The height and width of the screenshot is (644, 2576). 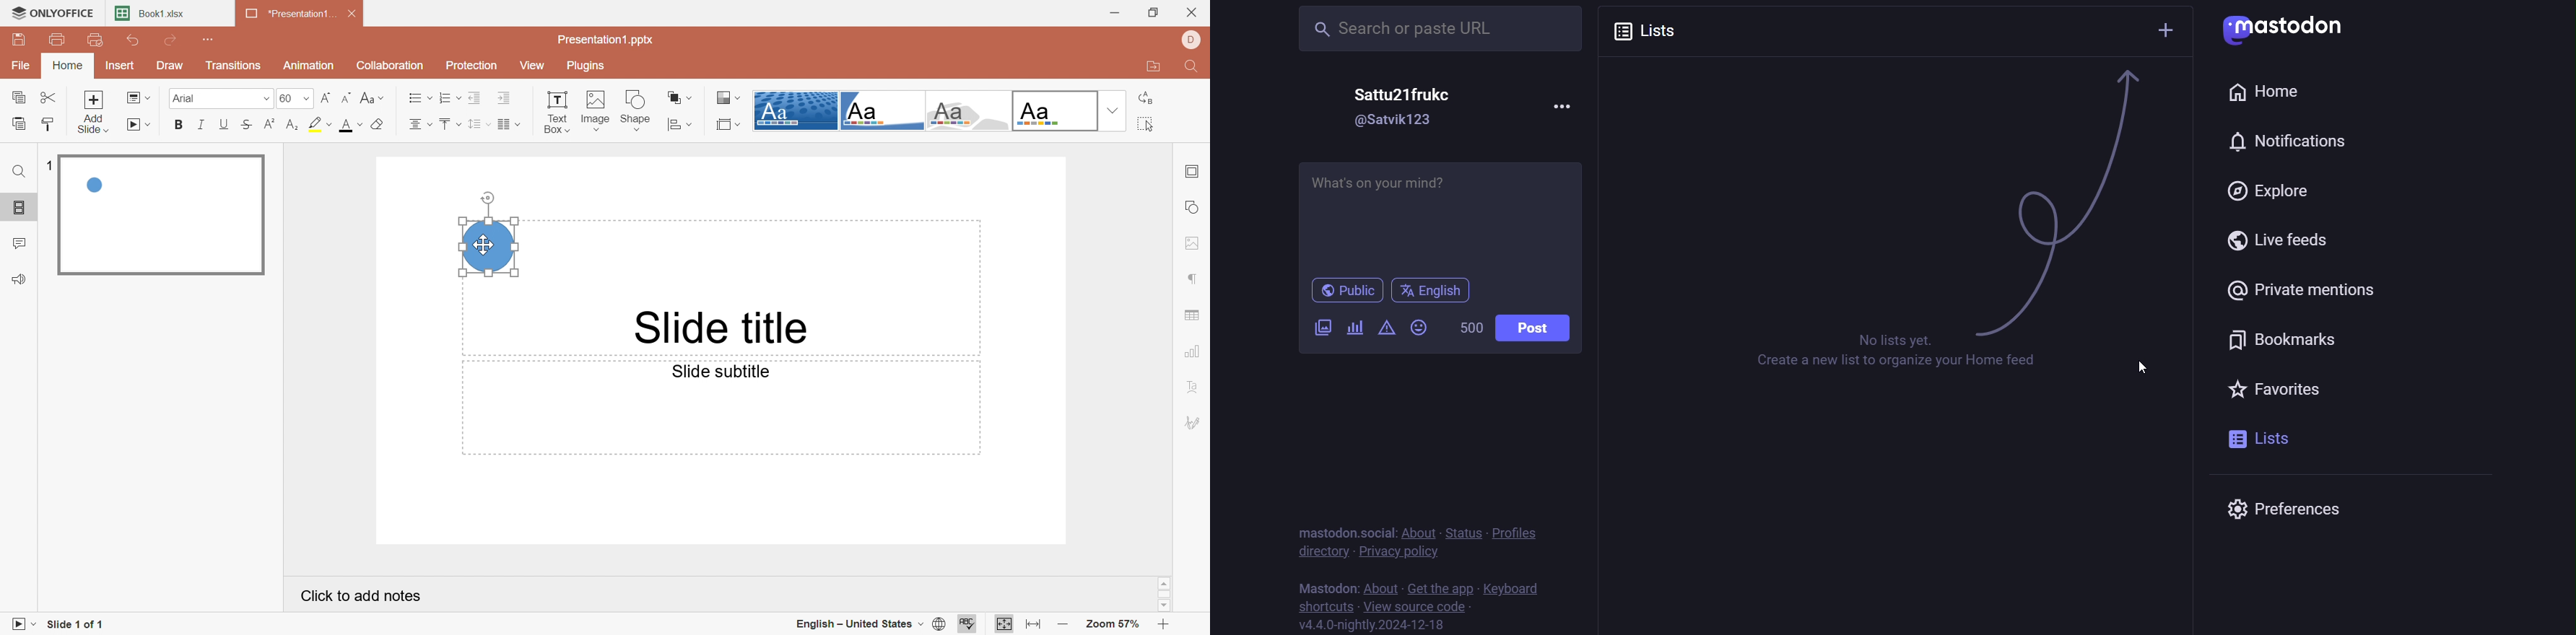 I want to click on Spell checking, so click(x=968, y=624).